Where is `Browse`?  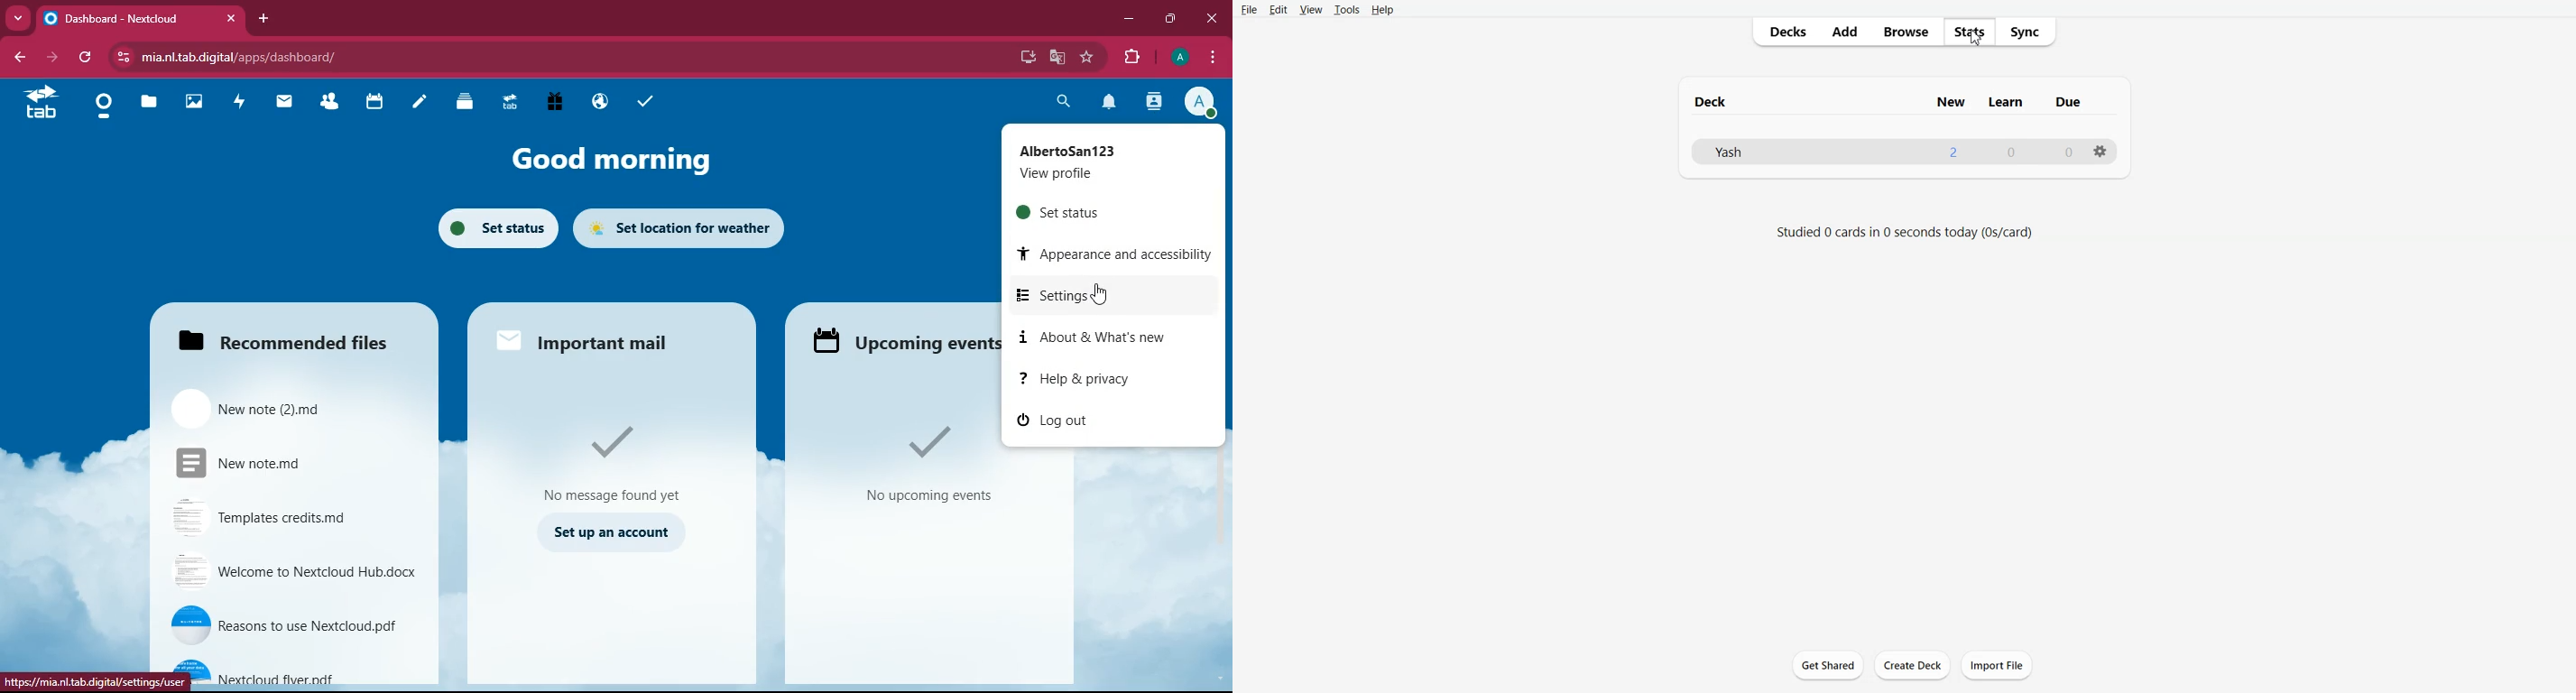
Browse is located at coordinates (1911, 32).